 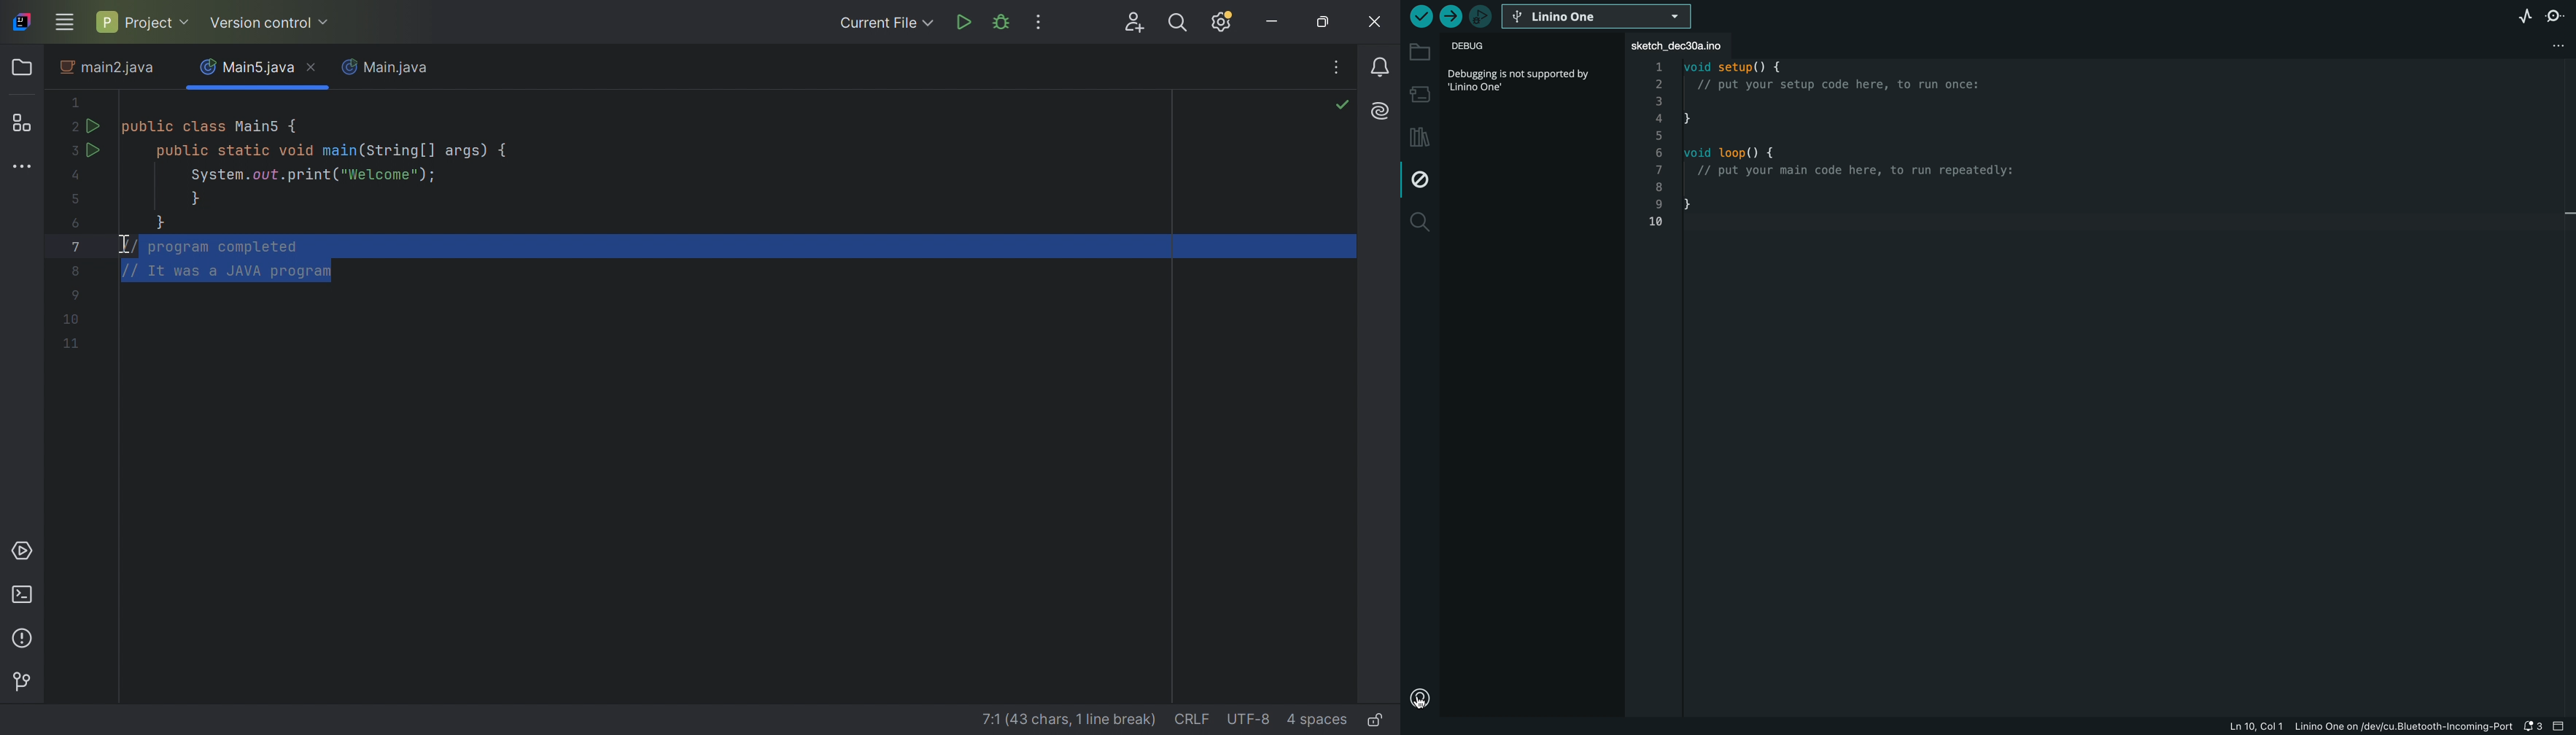 What do you see at coordinates (2559, 726) in the screenshot?
I see `close slide bar` at bounding box center [2559, 726].